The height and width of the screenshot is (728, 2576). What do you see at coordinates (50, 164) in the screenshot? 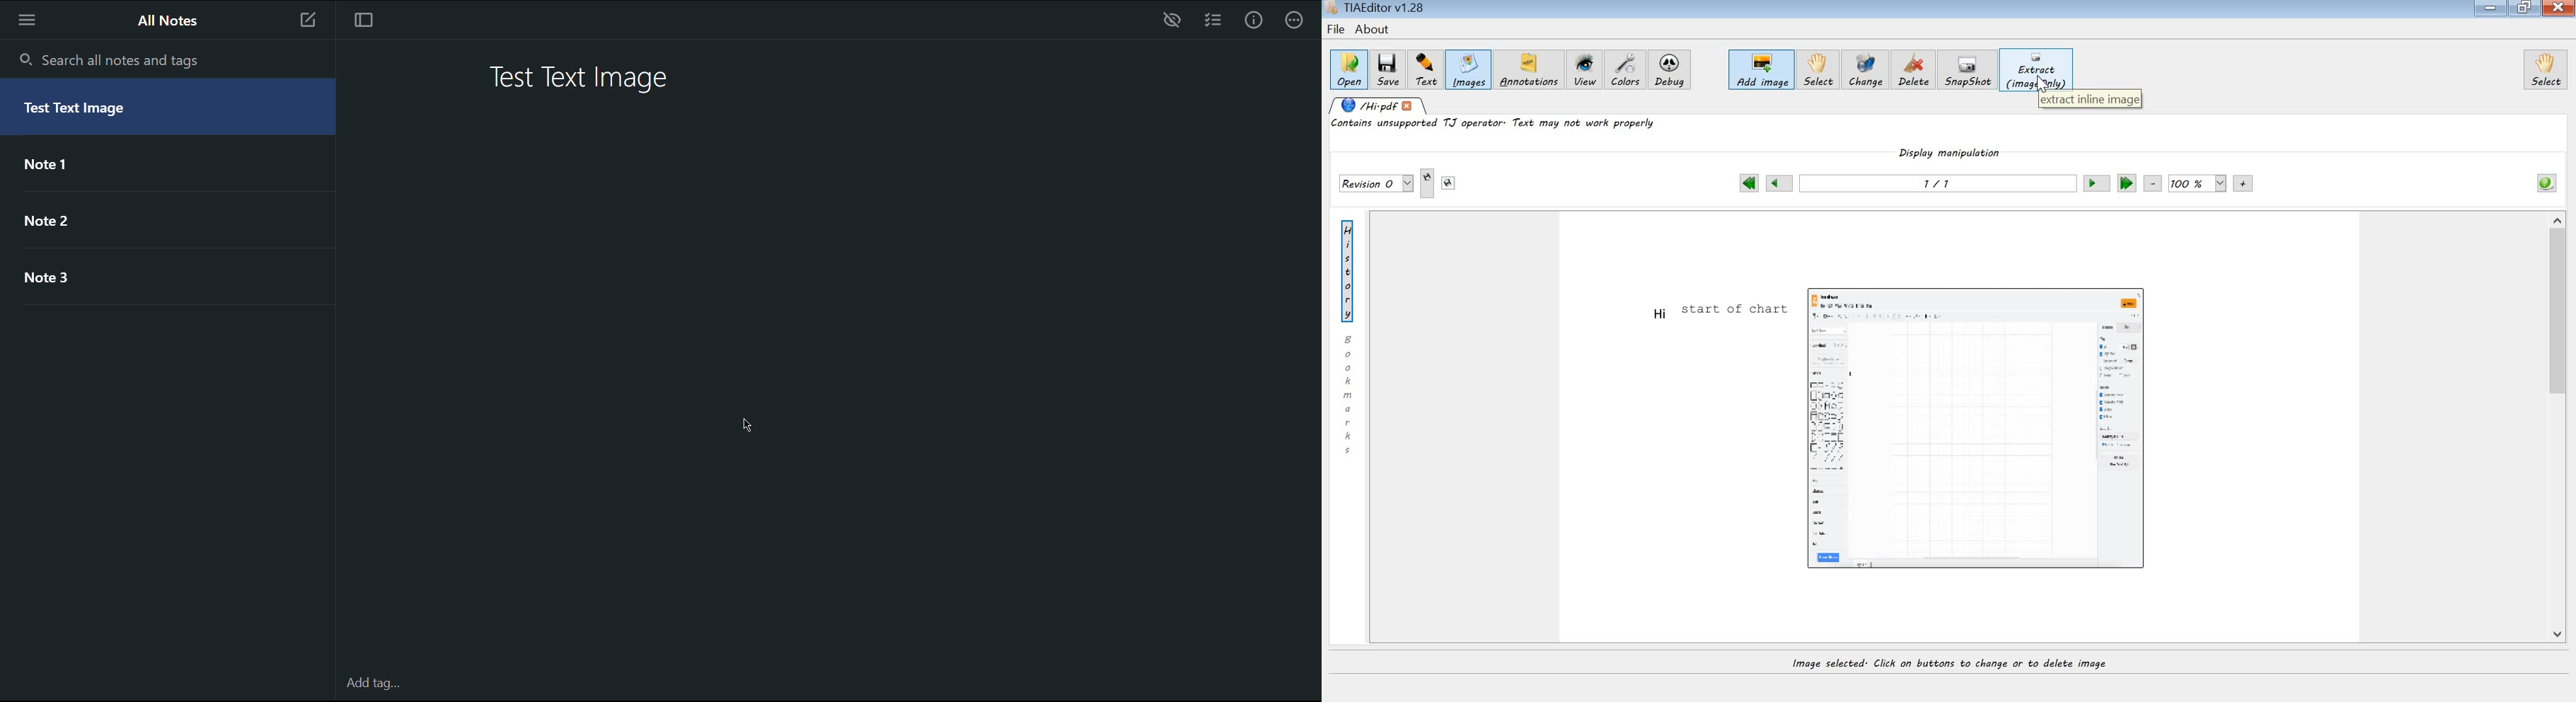
I see `Note 1` at bounding box center [50, 164].